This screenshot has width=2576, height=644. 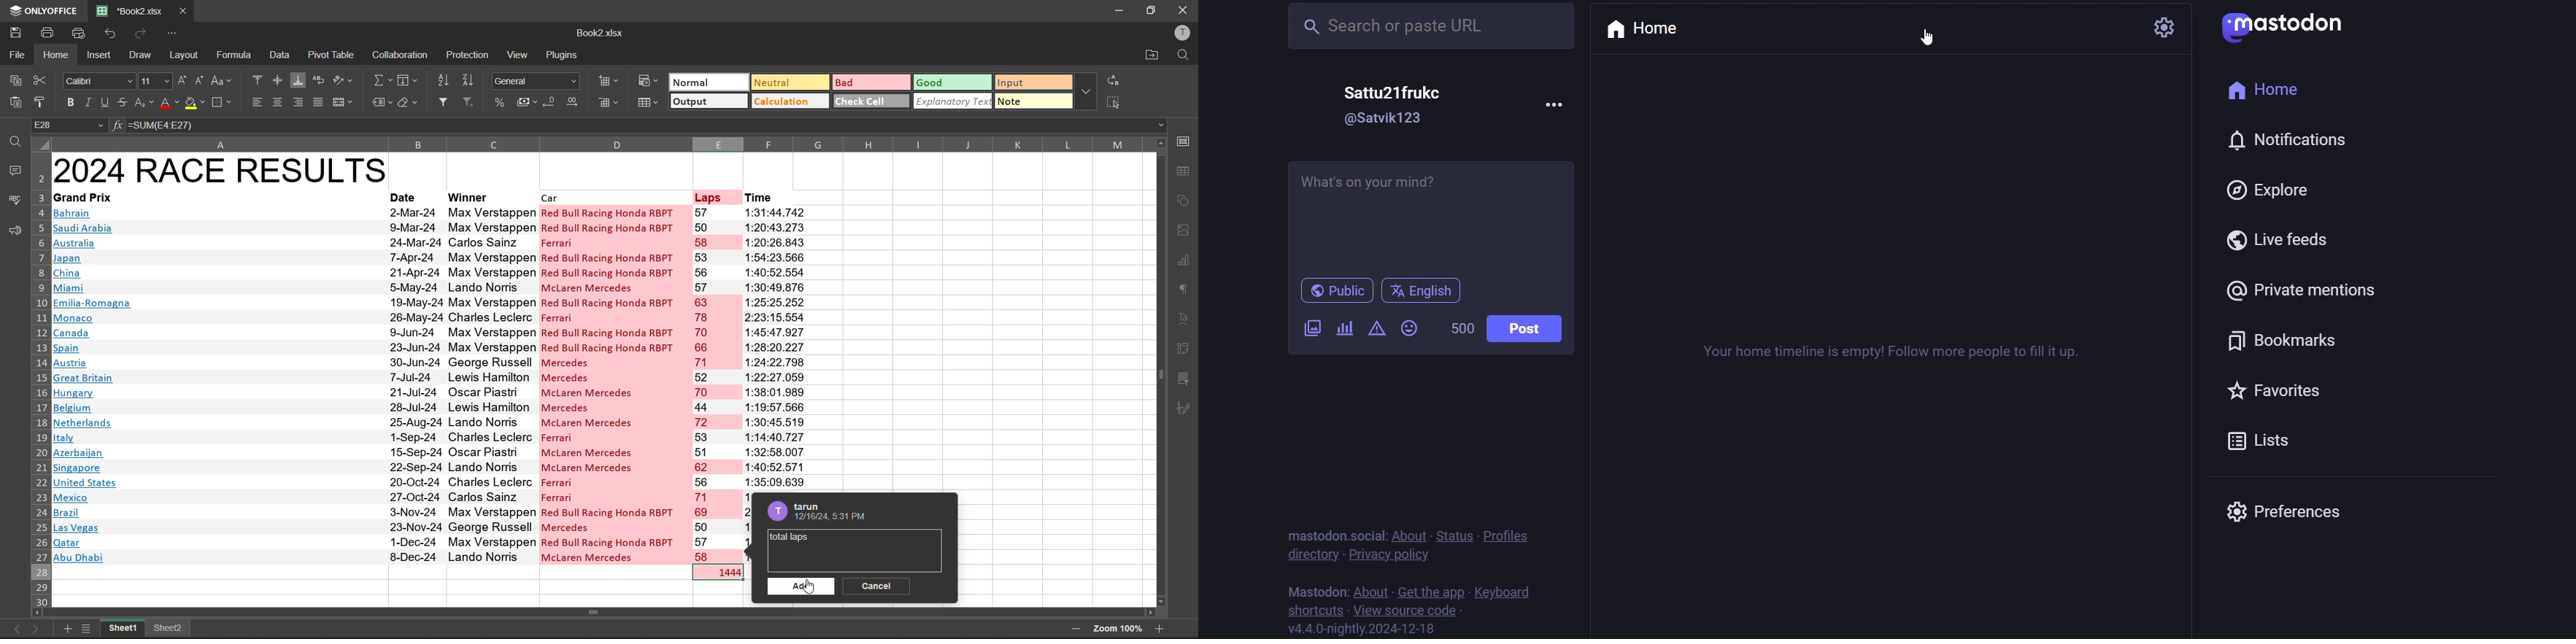 I want to click on sheet names, so click(x=124, y=630).